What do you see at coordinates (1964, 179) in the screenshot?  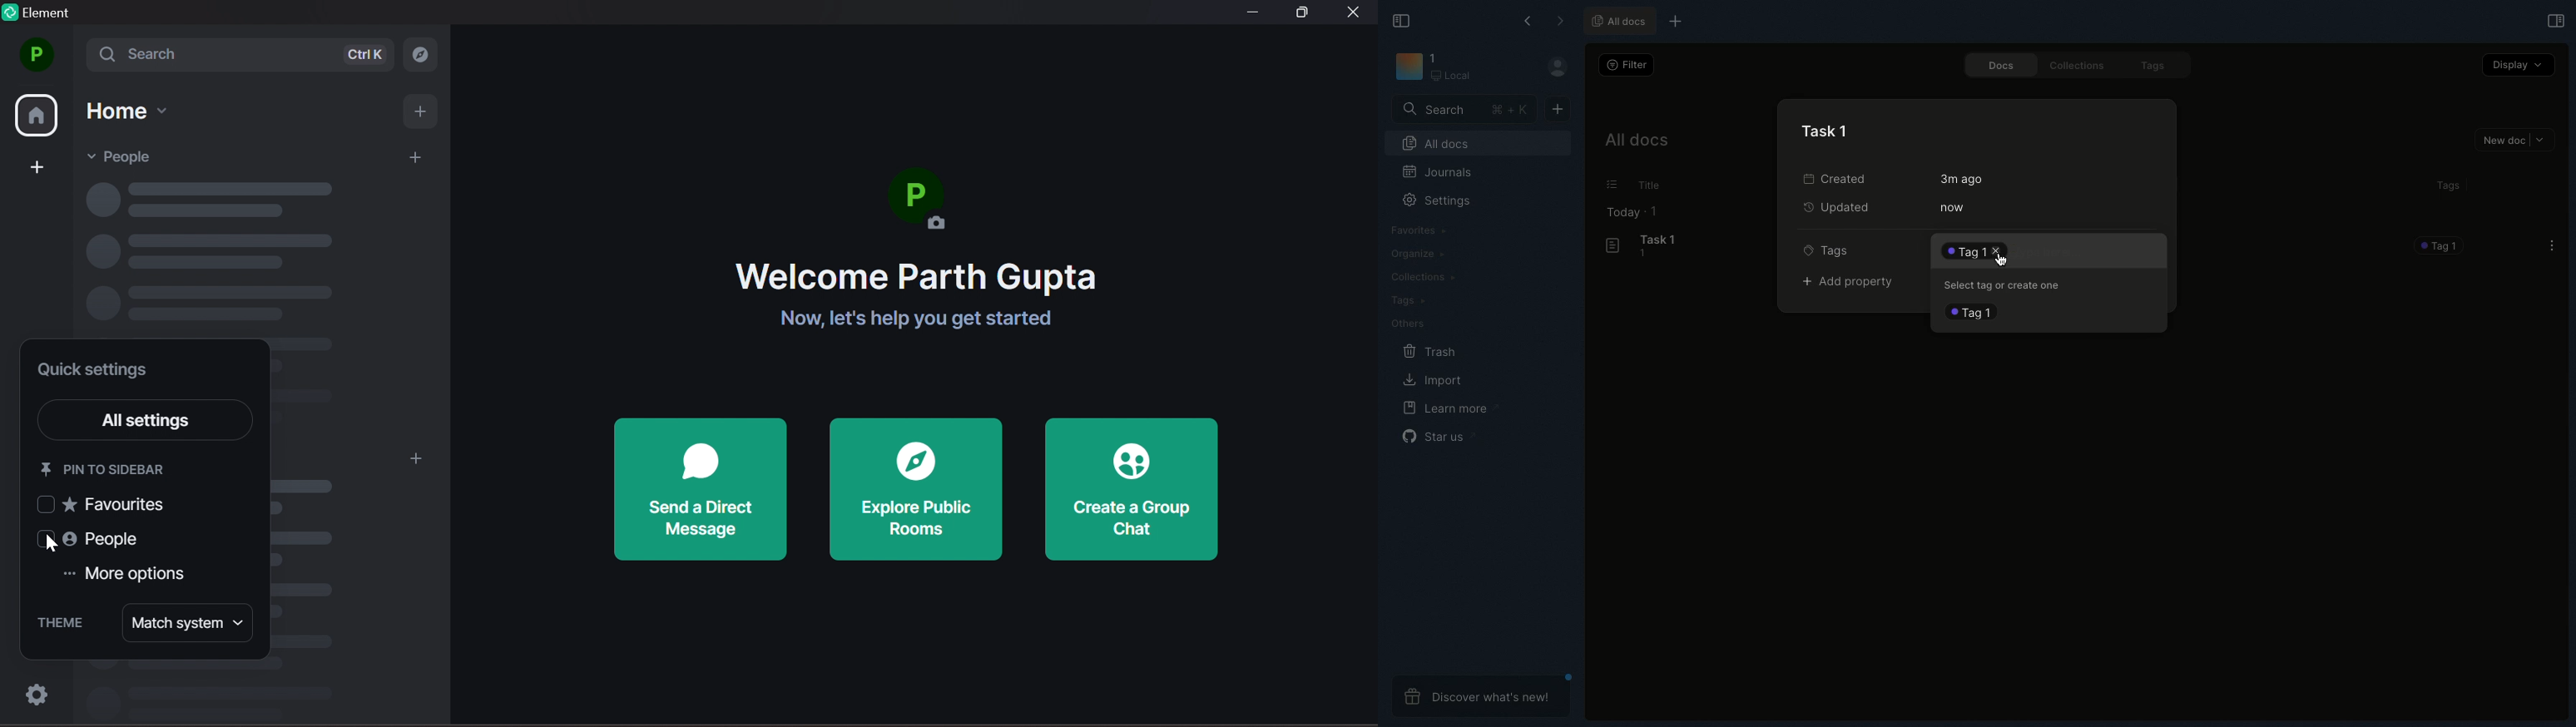 I see `3m ago` at bounding box center [1964, 179].